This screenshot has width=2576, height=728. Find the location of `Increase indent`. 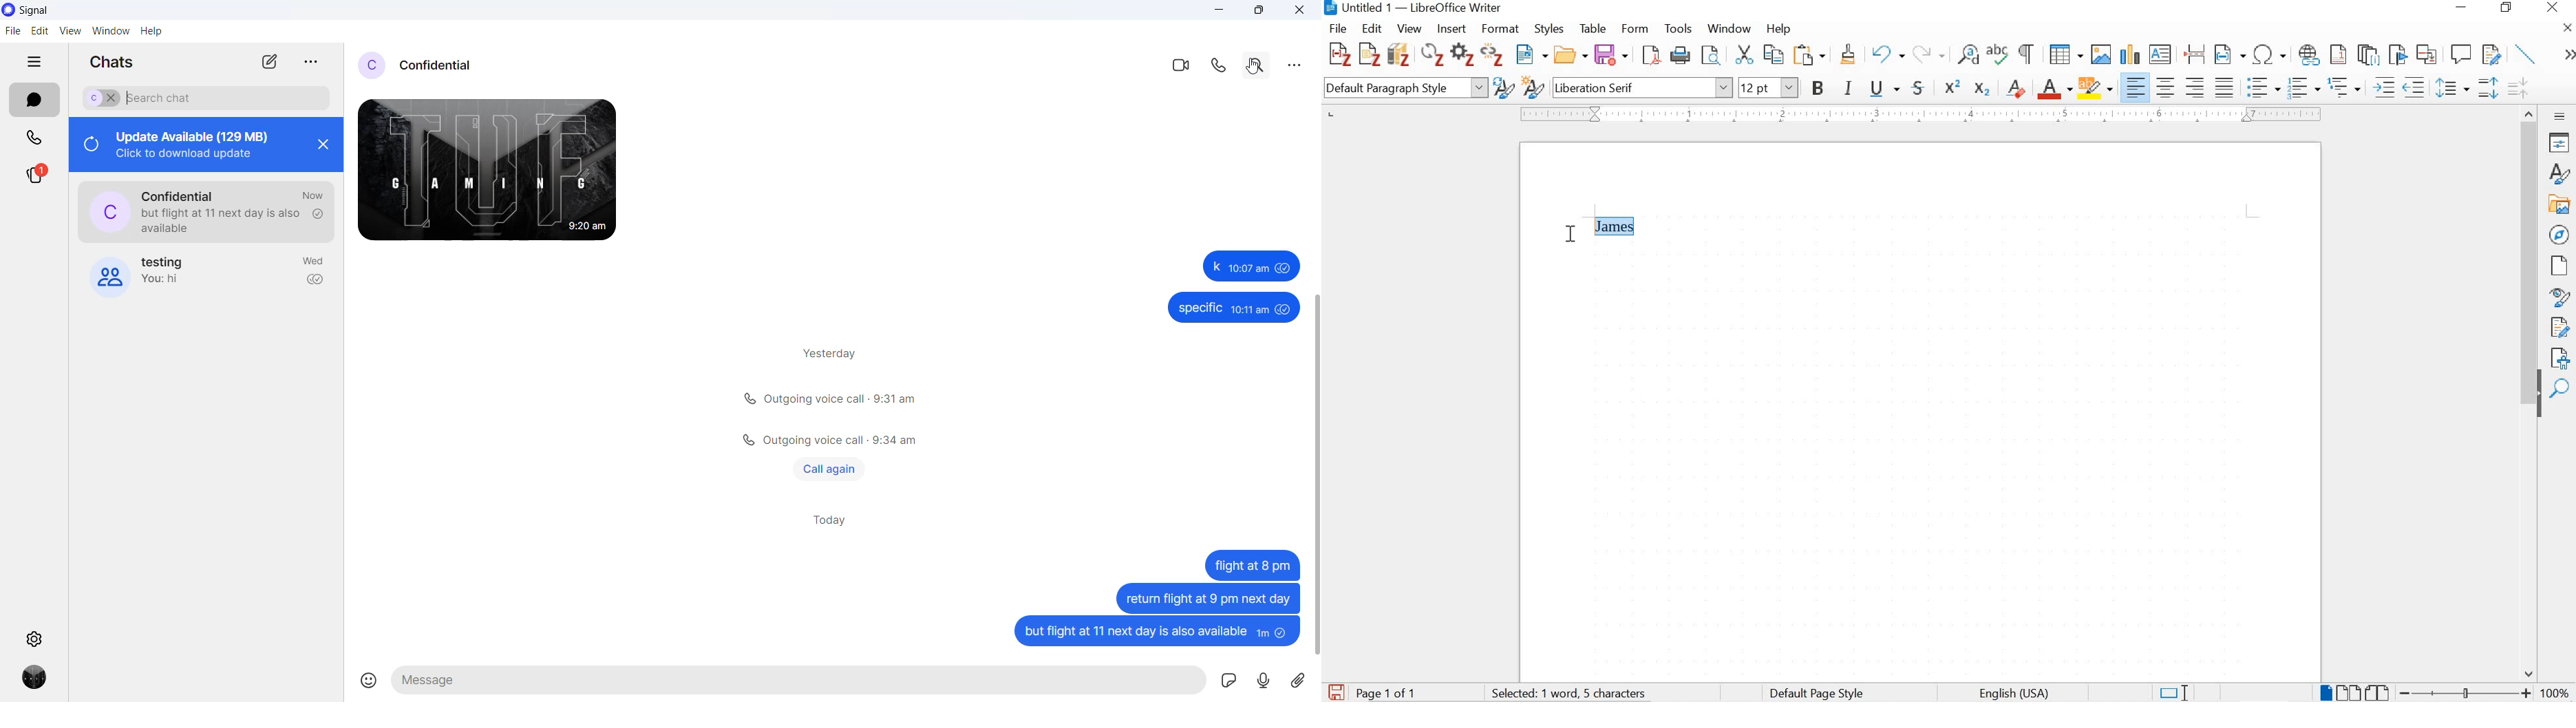

Increase indent is located at coordinates (2383, 87).